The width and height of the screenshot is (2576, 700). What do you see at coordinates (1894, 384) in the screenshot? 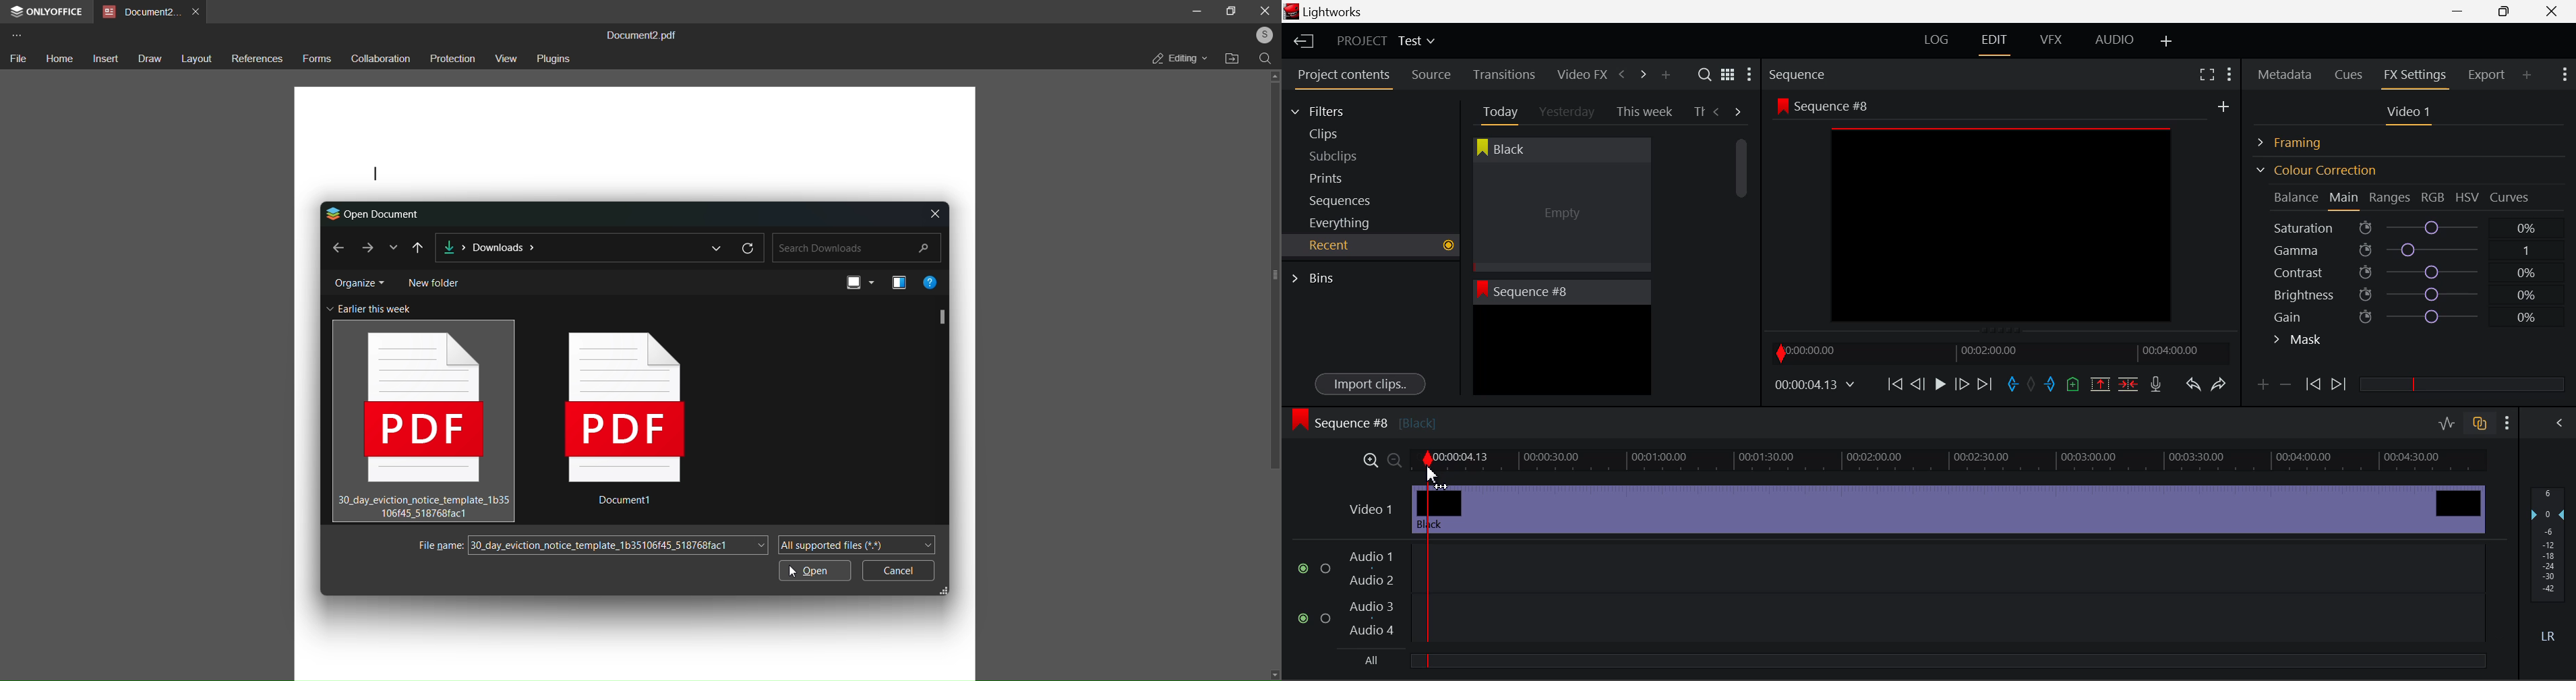
I see `To Start` at bounding box center [1894, 384].